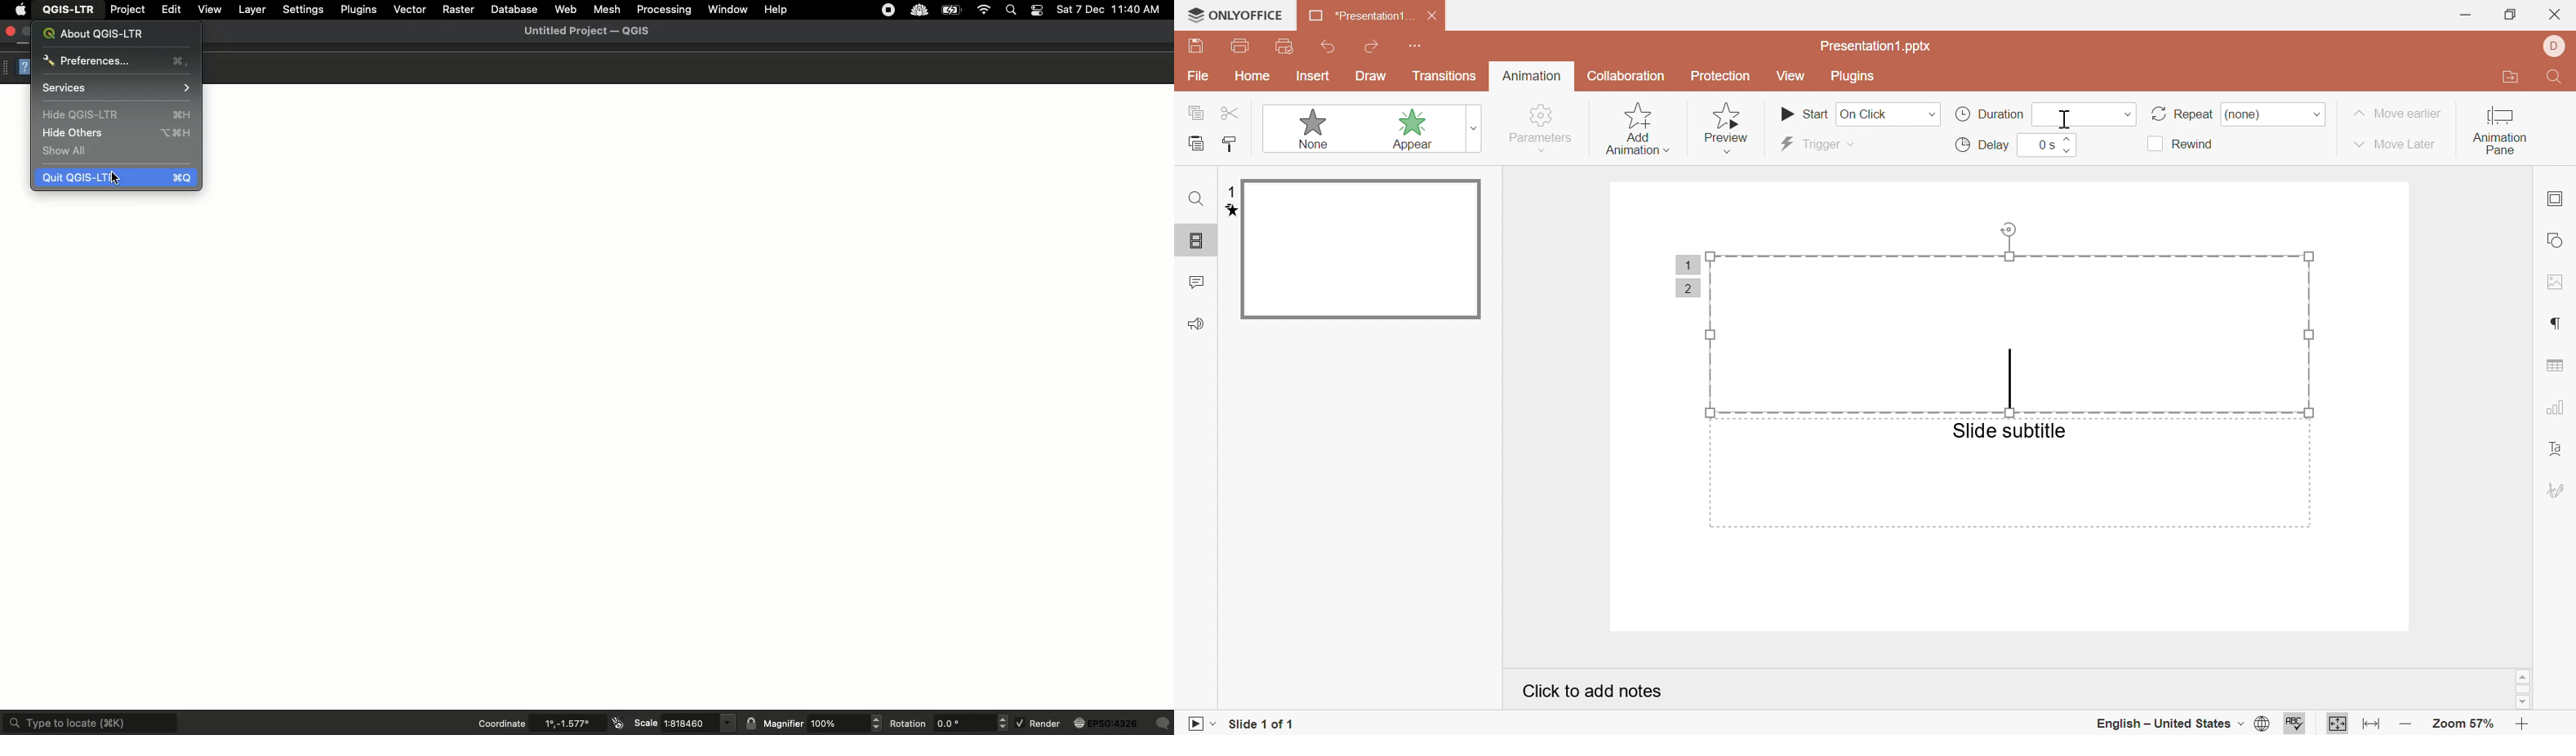 The width and height of the screenshot is (2576, 756). I want to click on animation, so click(1532, 75).